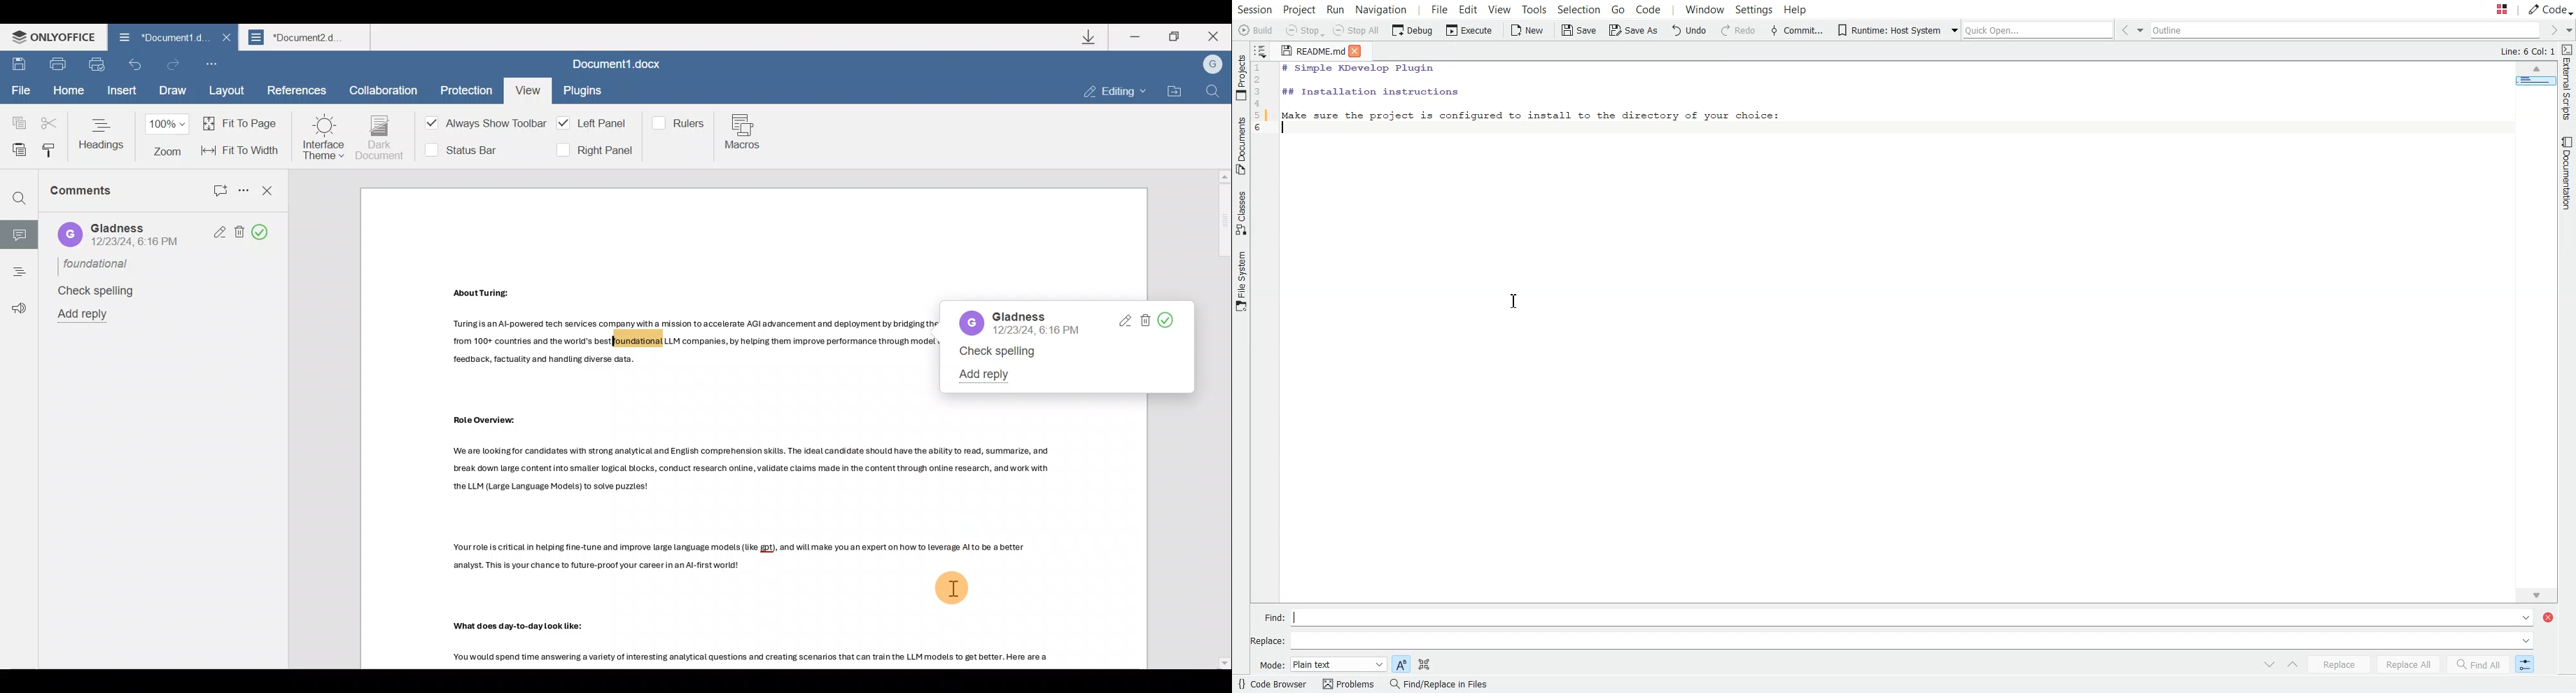  What do you see at coordinates (323, 137) in the screenshot?
I see `Interface theme` at bounding box center [323, 137].